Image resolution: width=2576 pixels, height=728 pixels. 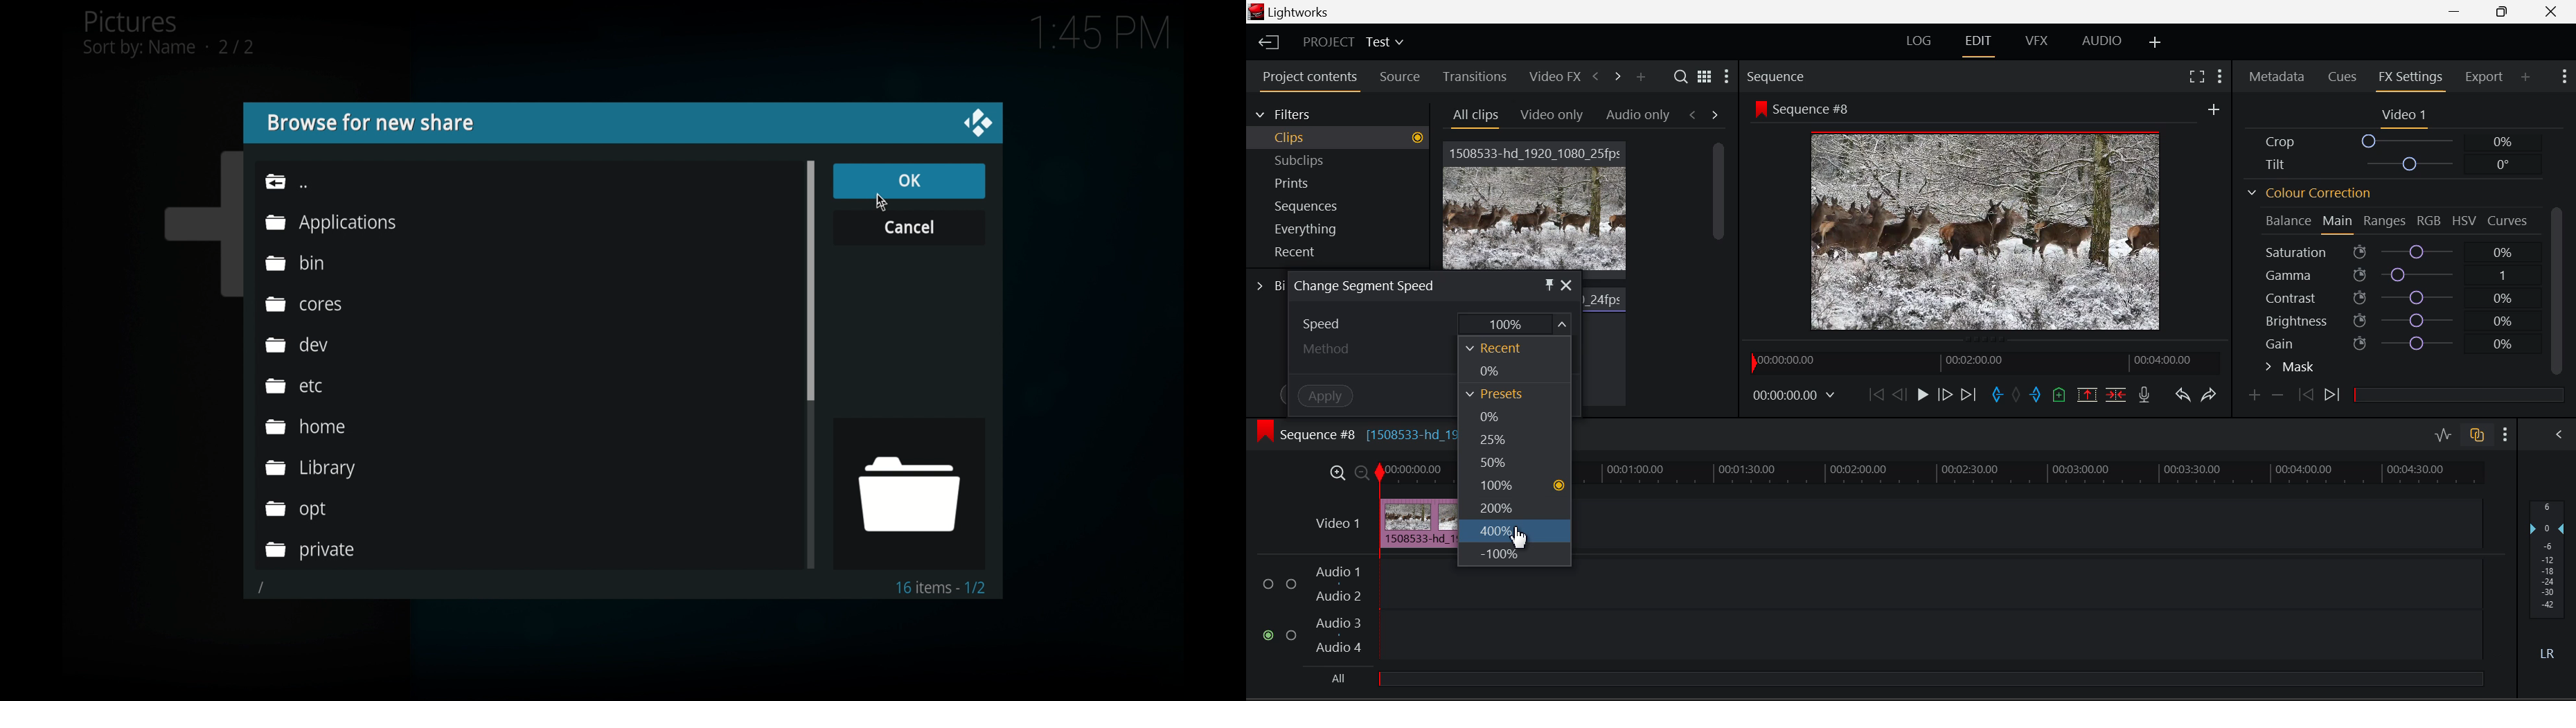 I want to click on Everything, so click(x=1346, y=229).